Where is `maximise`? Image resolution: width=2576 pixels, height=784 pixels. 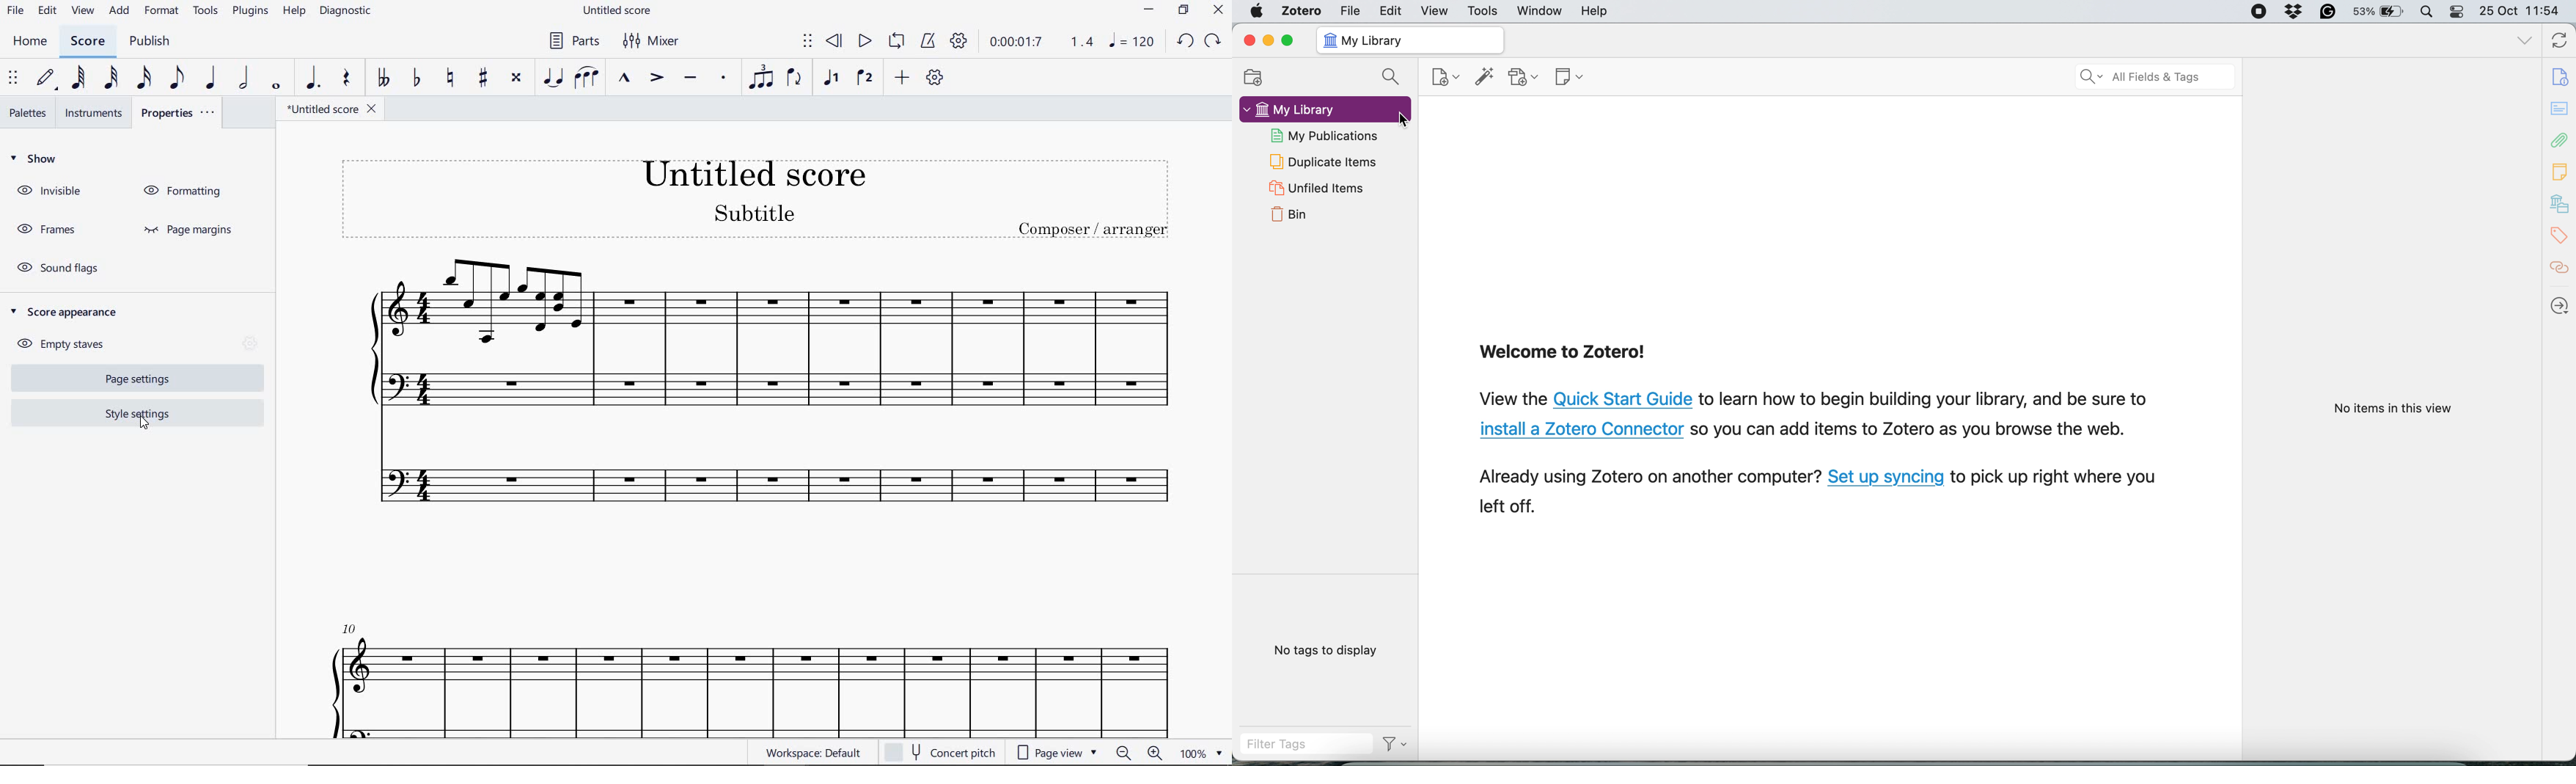 maximise is located at coordinates (1288, 40).